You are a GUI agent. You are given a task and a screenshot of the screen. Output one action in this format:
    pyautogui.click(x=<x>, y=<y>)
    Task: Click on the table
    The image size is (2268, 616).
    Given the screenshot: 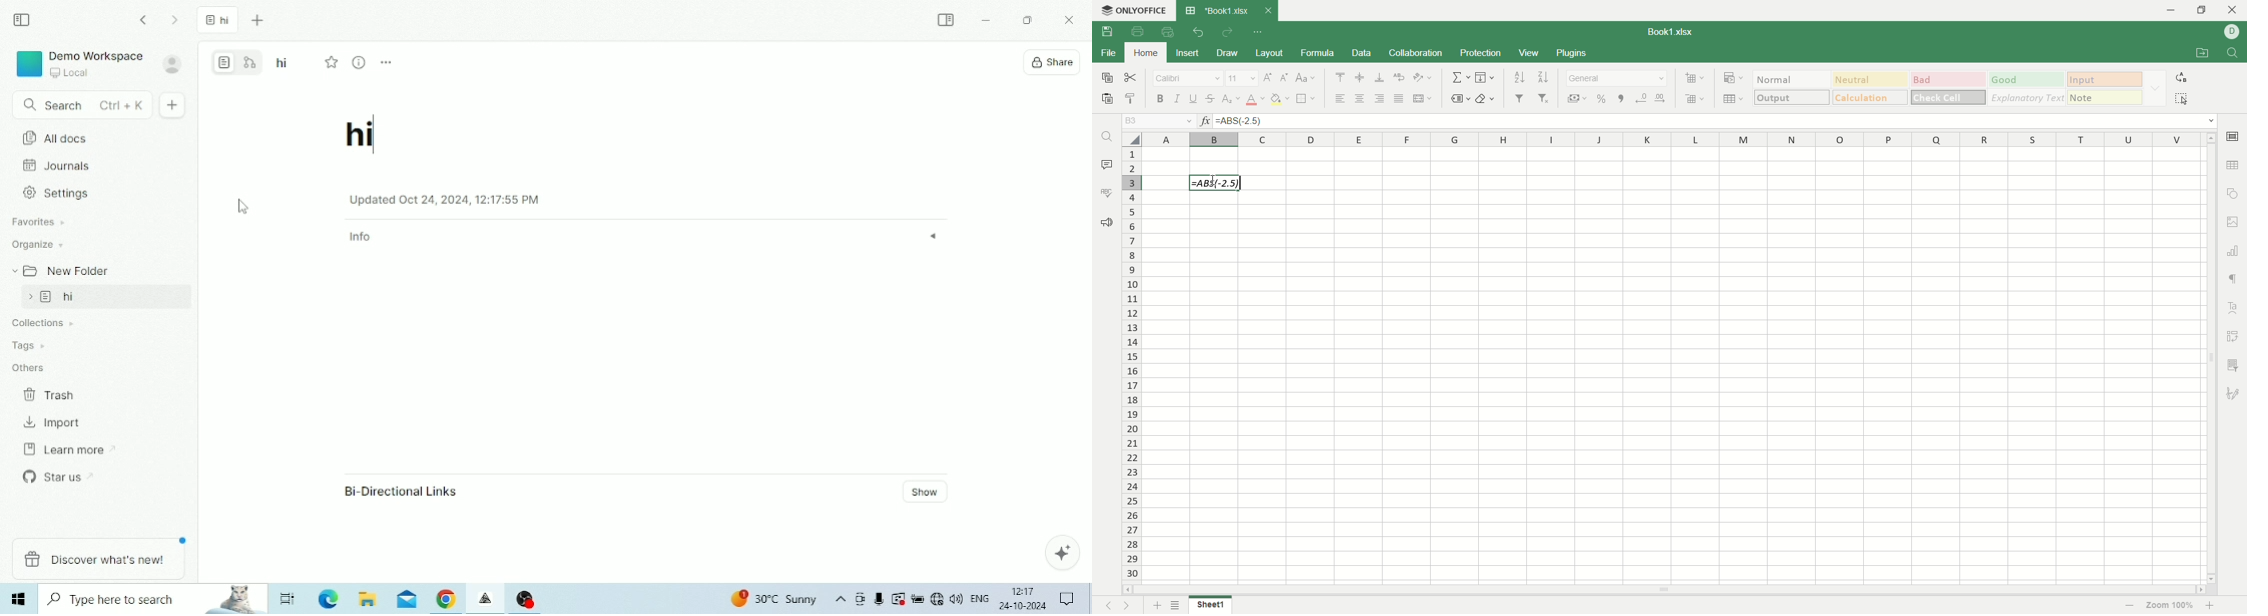 What is the action you would take?
    pyautogui.click(x=1734, y=100)
    